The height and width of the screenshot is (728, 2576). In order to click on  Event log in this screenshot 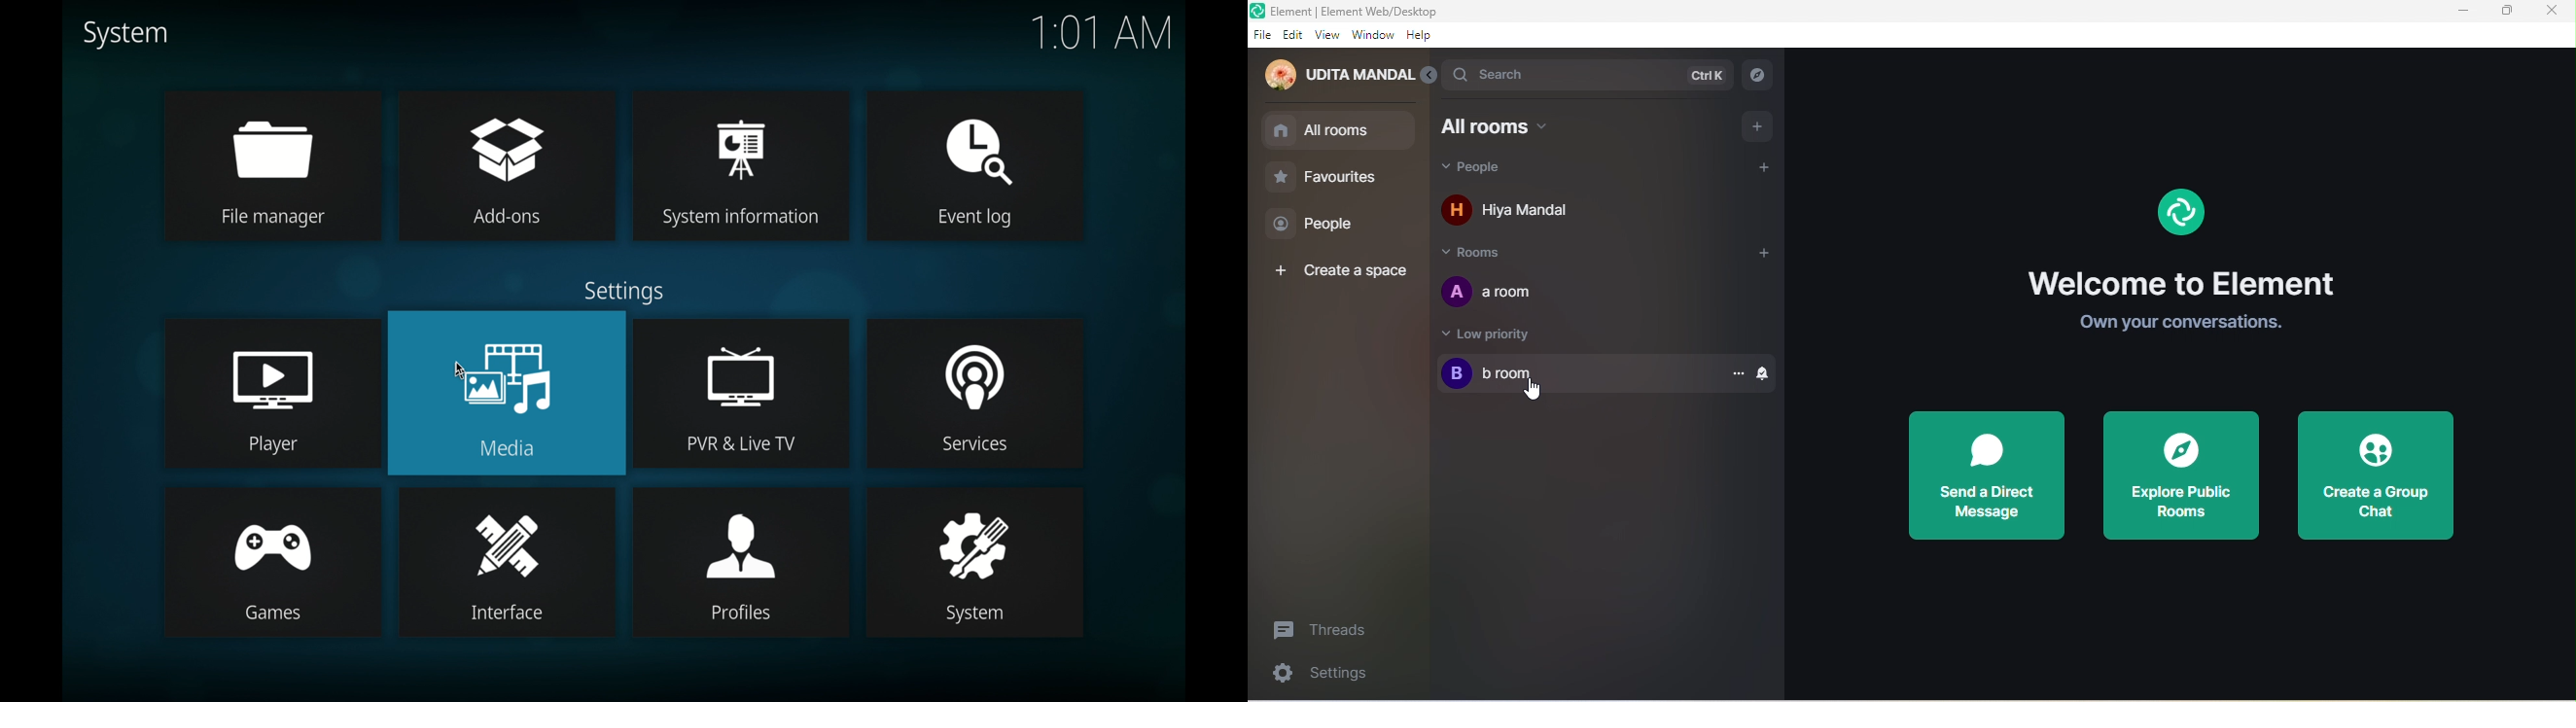, I will do `click(969, 218)`.